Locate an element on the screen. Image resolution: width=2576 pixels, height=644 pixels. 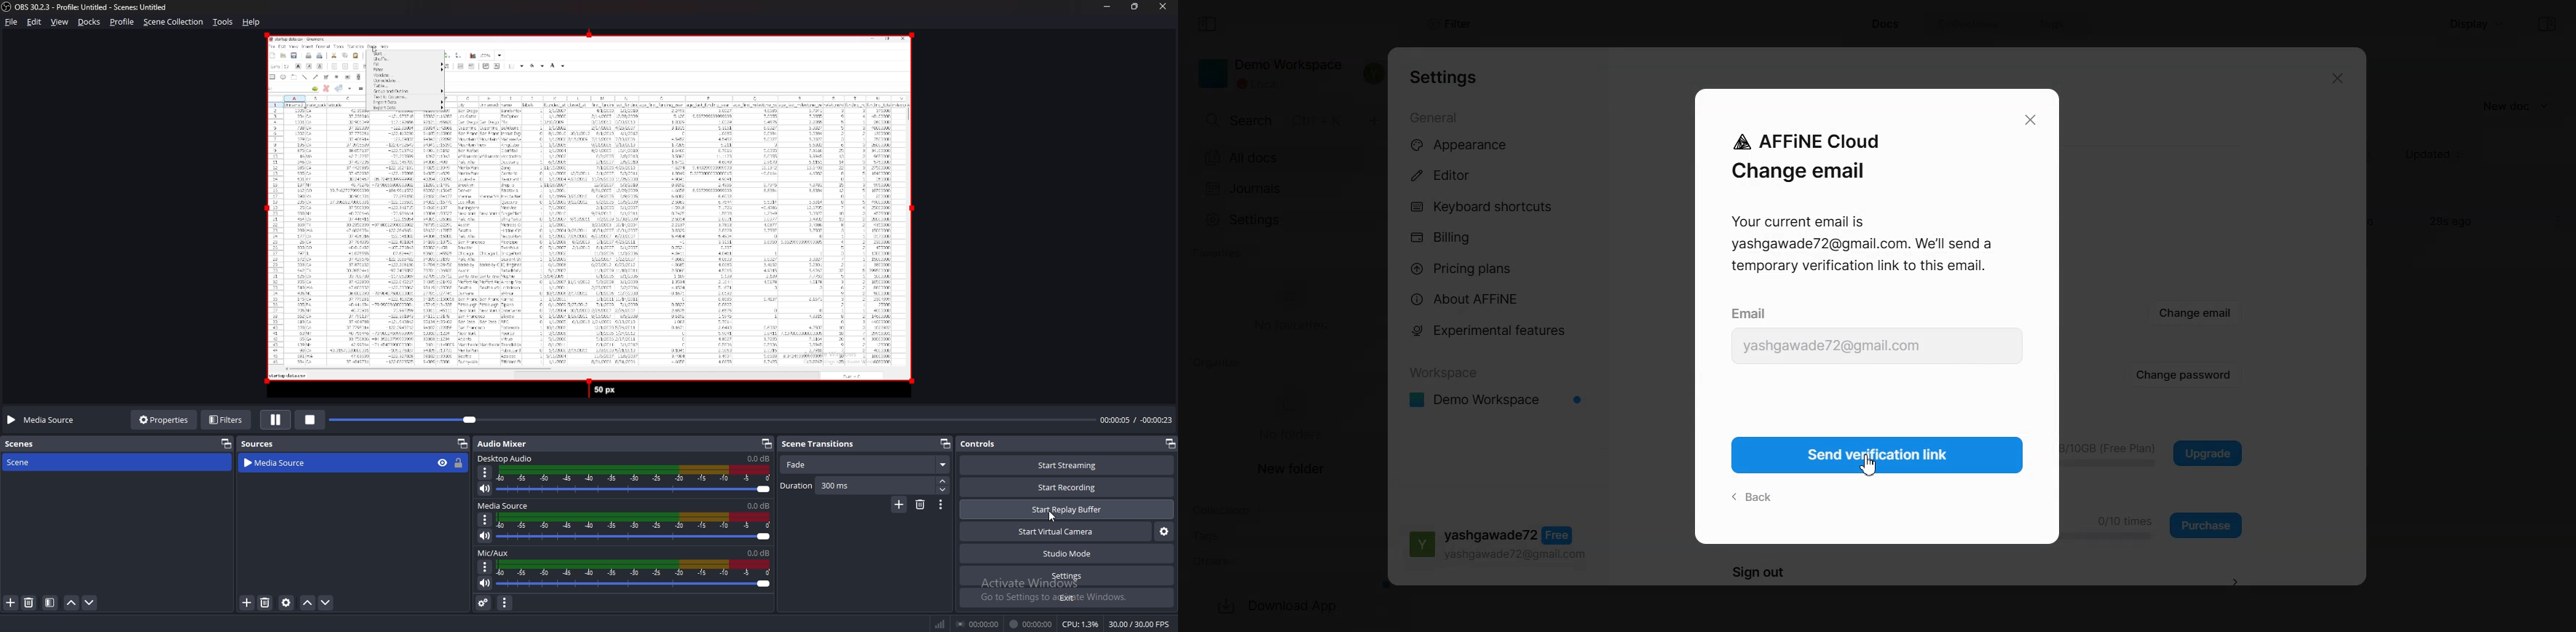
media source is located at coordinates (322, 463).